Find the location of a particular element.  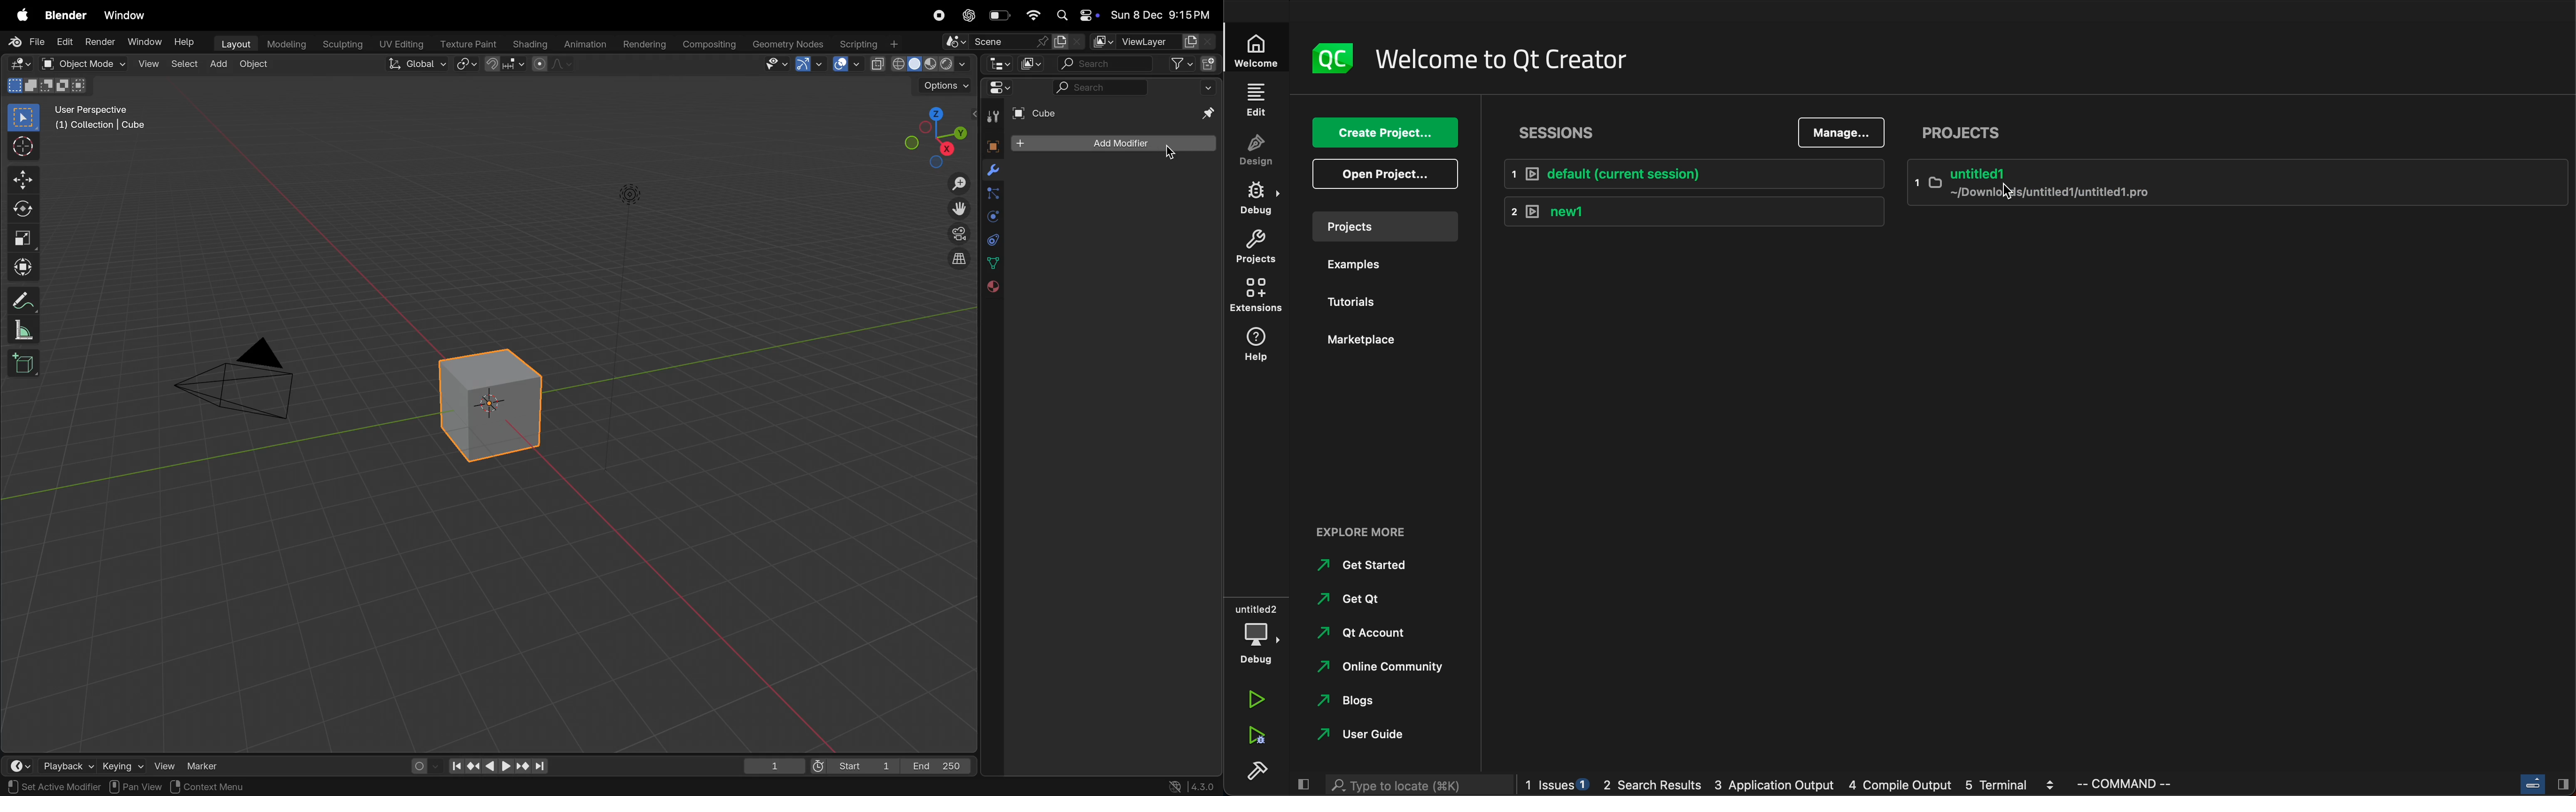

options is located at coordinates (943, 87).